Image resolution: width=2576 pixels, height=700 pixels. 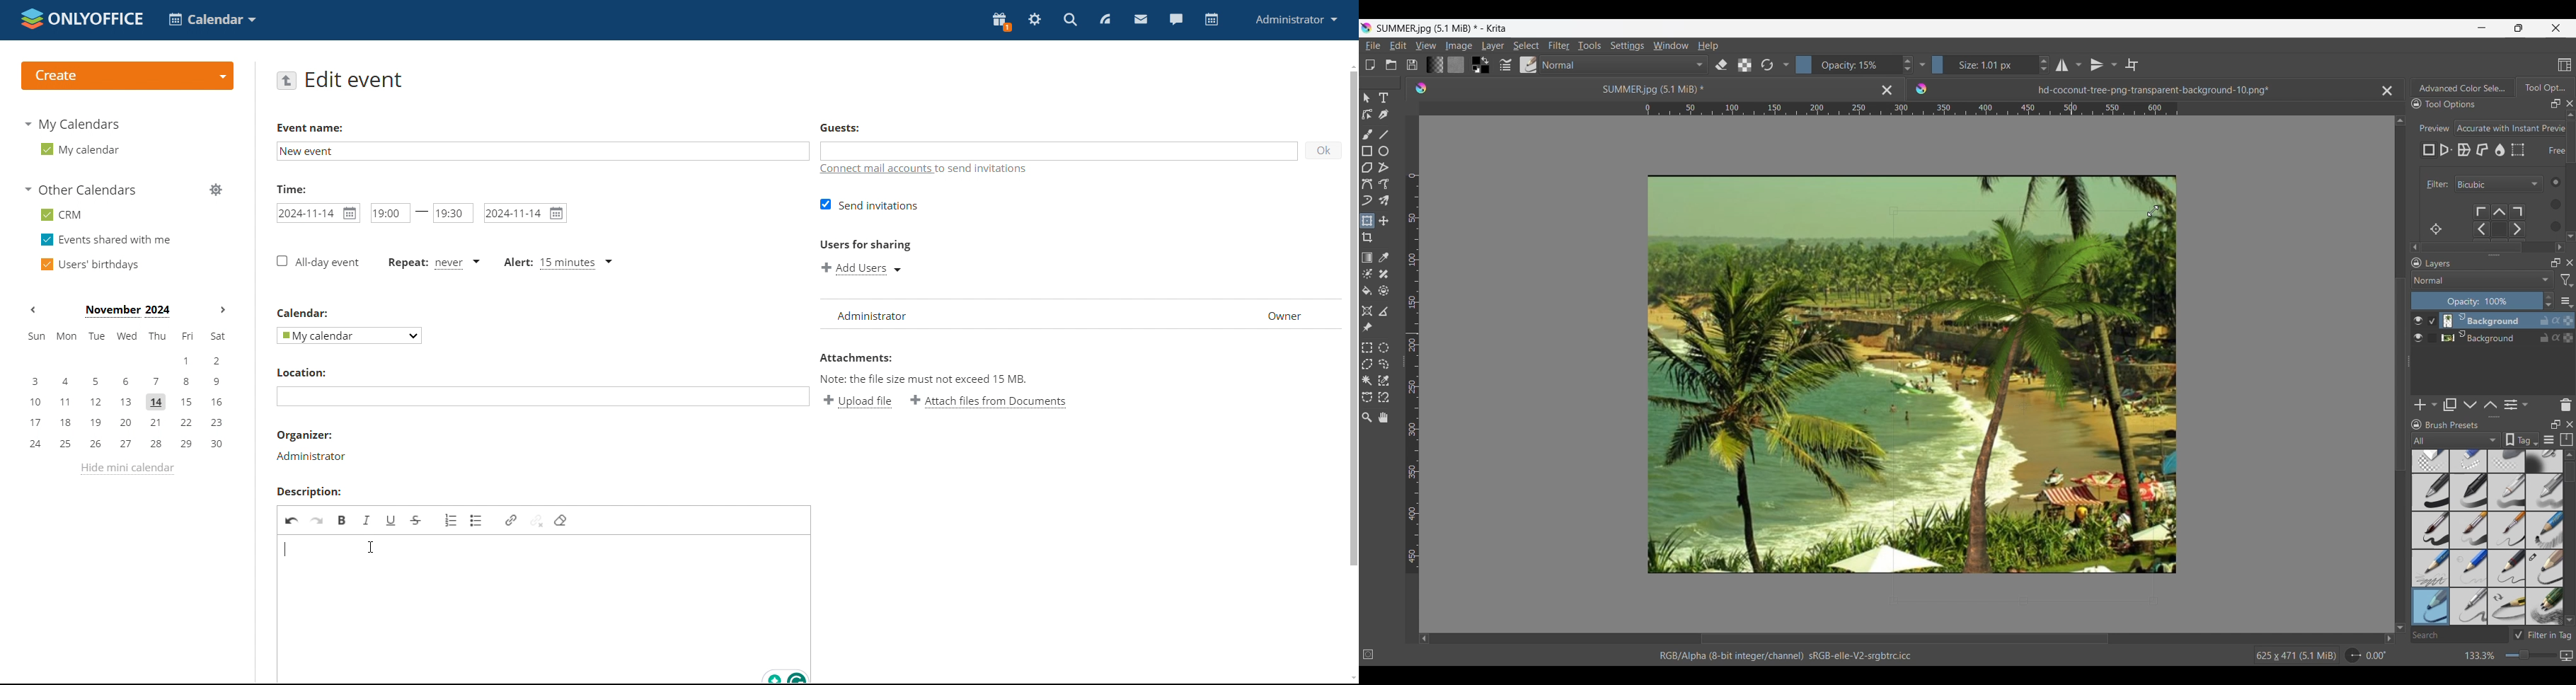 I want to click on settings, so click(x=1035, y=18).